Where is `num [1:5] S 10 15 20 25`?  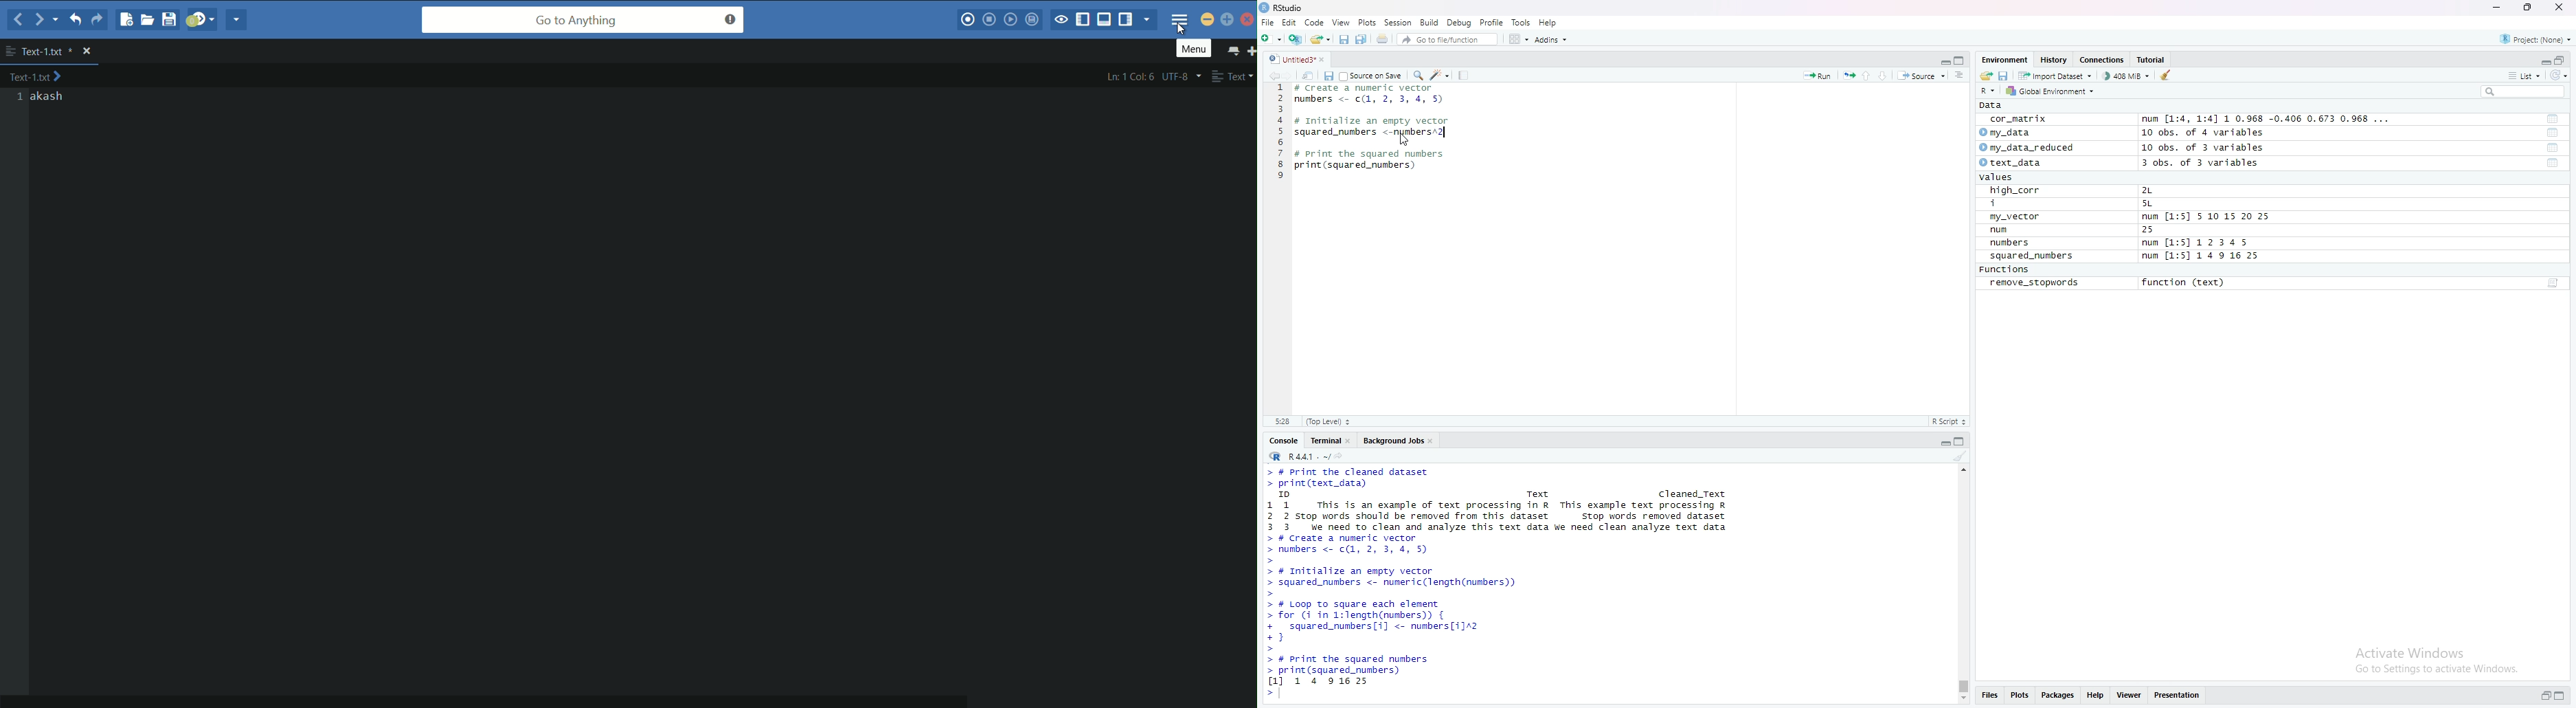
num [1:5] S 10 15 20 25 is located at coordinates (2206, 217).